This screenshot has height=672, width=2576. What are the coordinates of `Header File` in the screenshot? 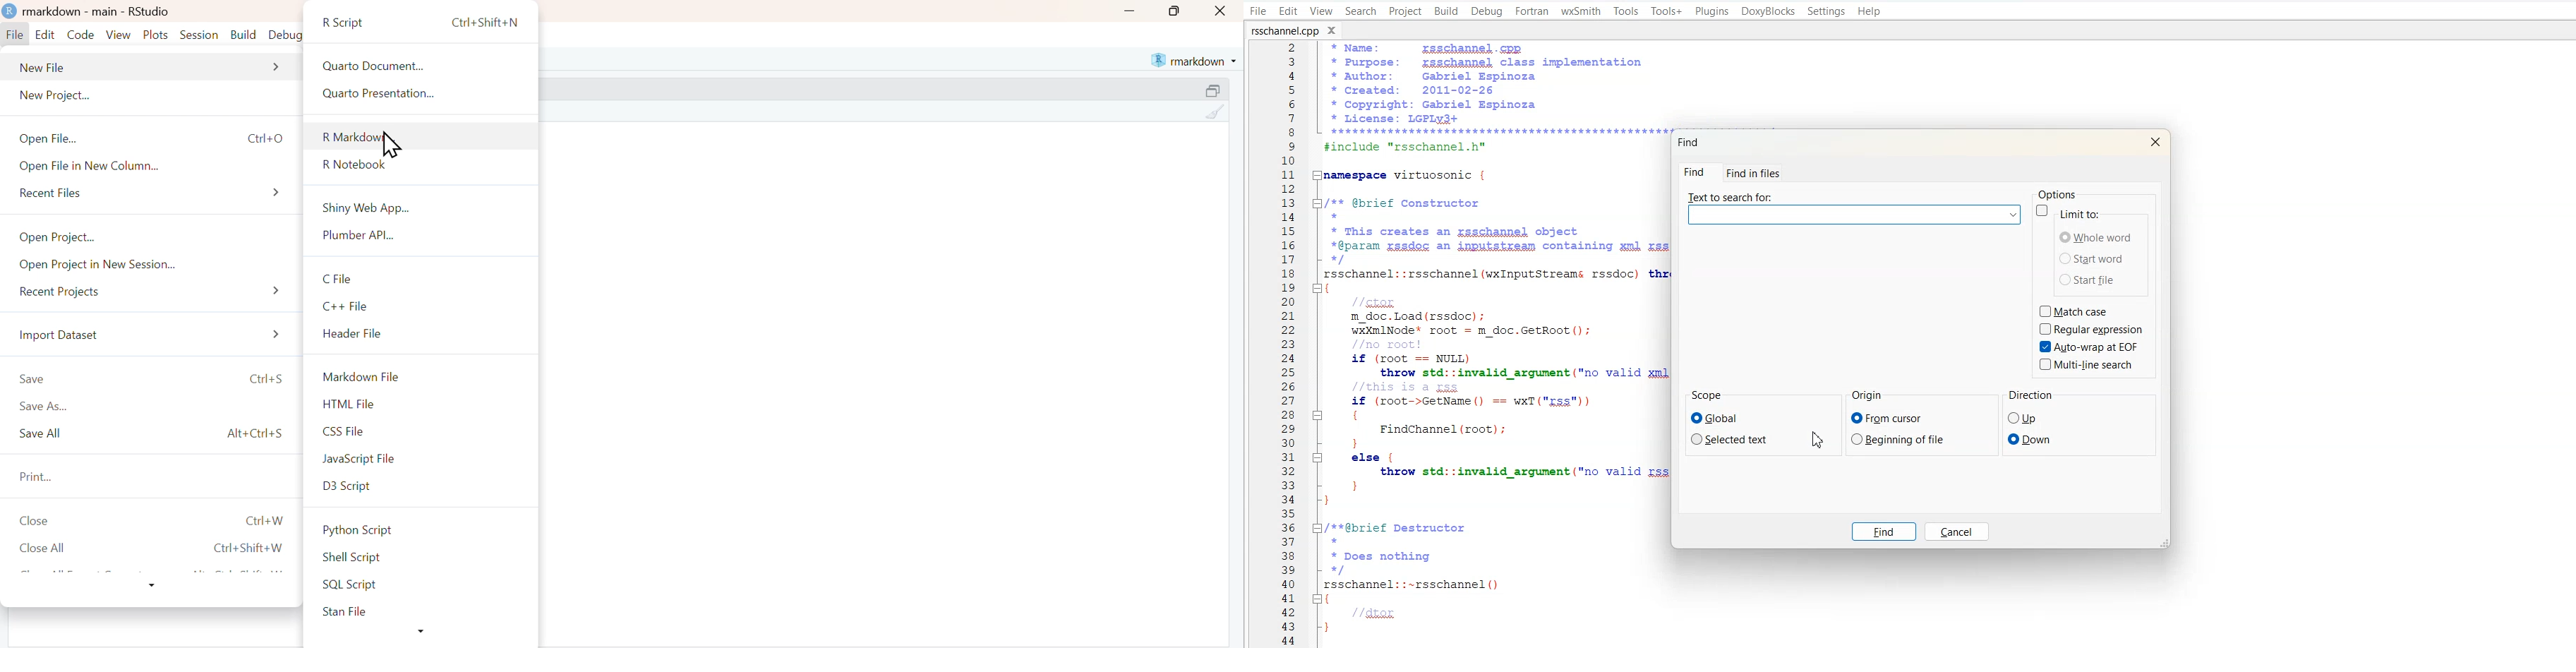 It's located at (419, 333).